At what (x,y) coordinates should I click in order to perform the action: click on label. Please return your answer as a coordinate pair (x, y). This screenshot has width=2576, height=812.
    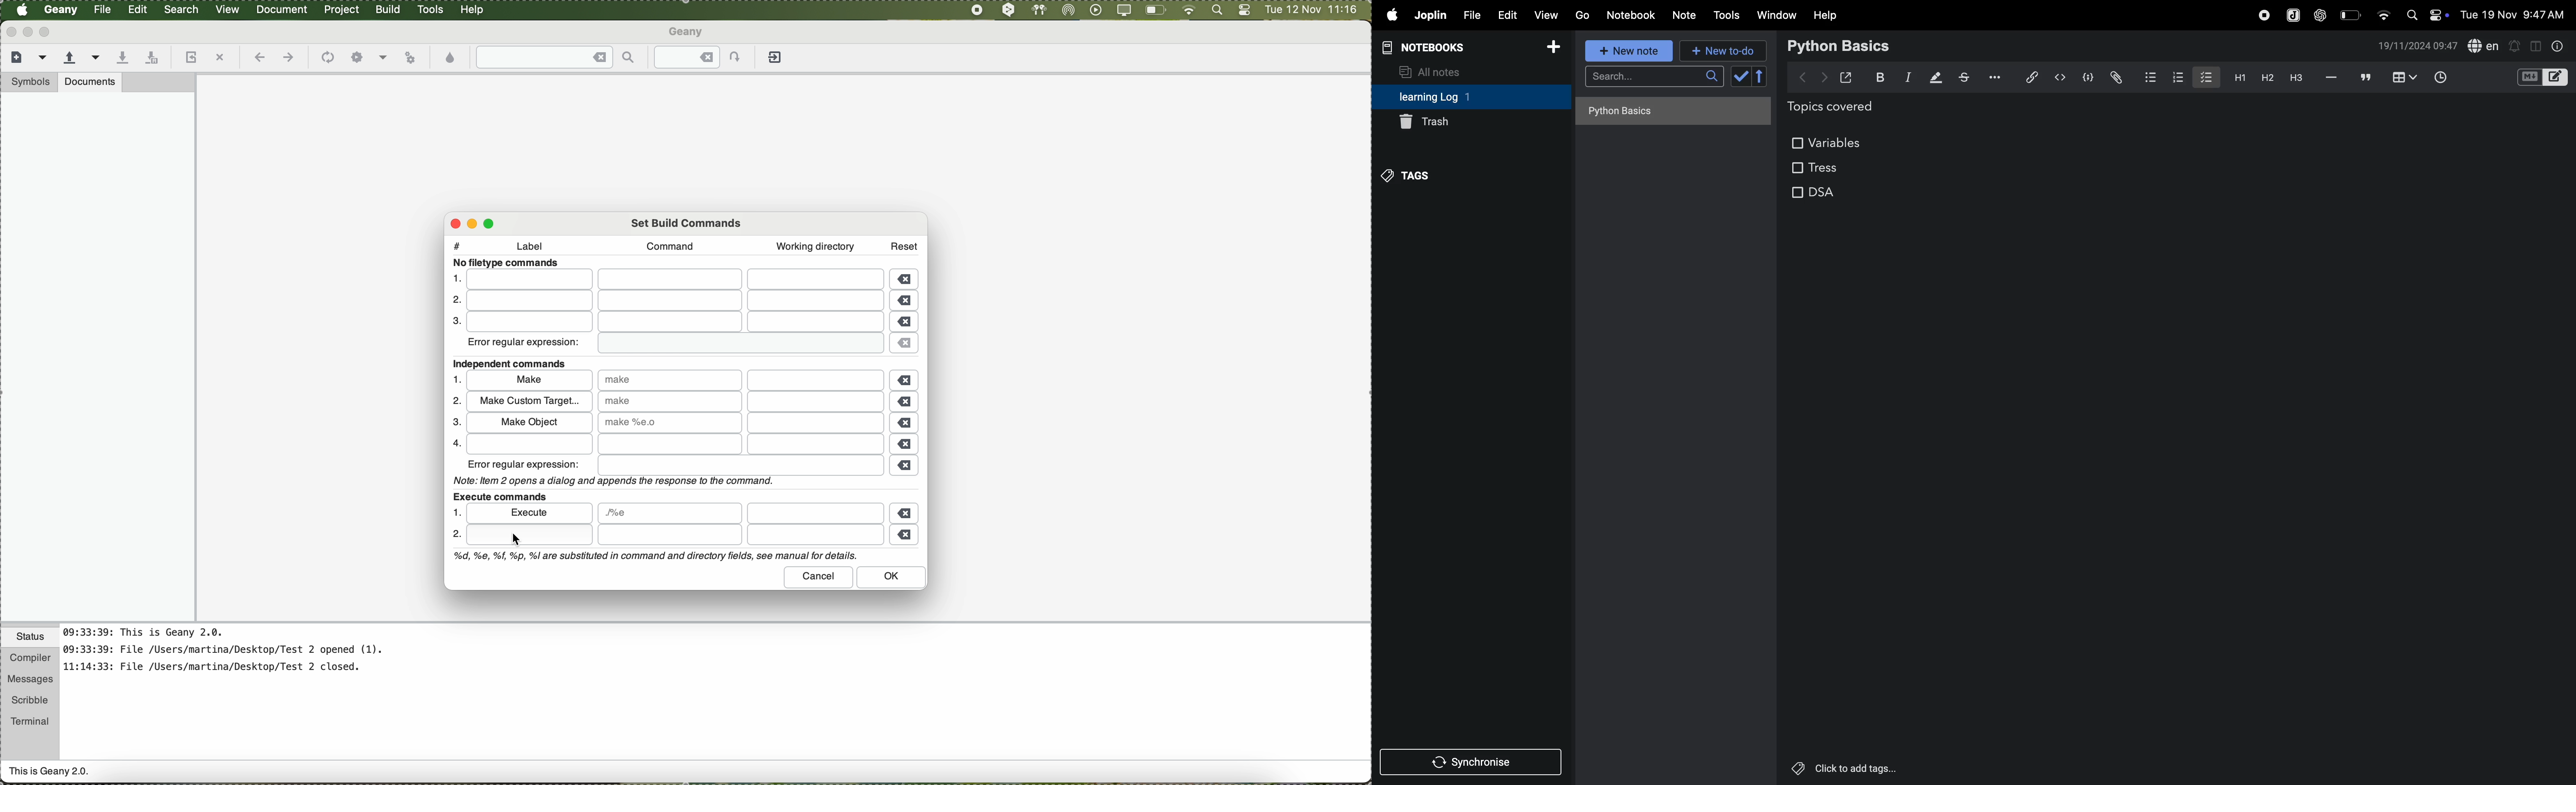
    Looking at the image, I should click on (535, 248).